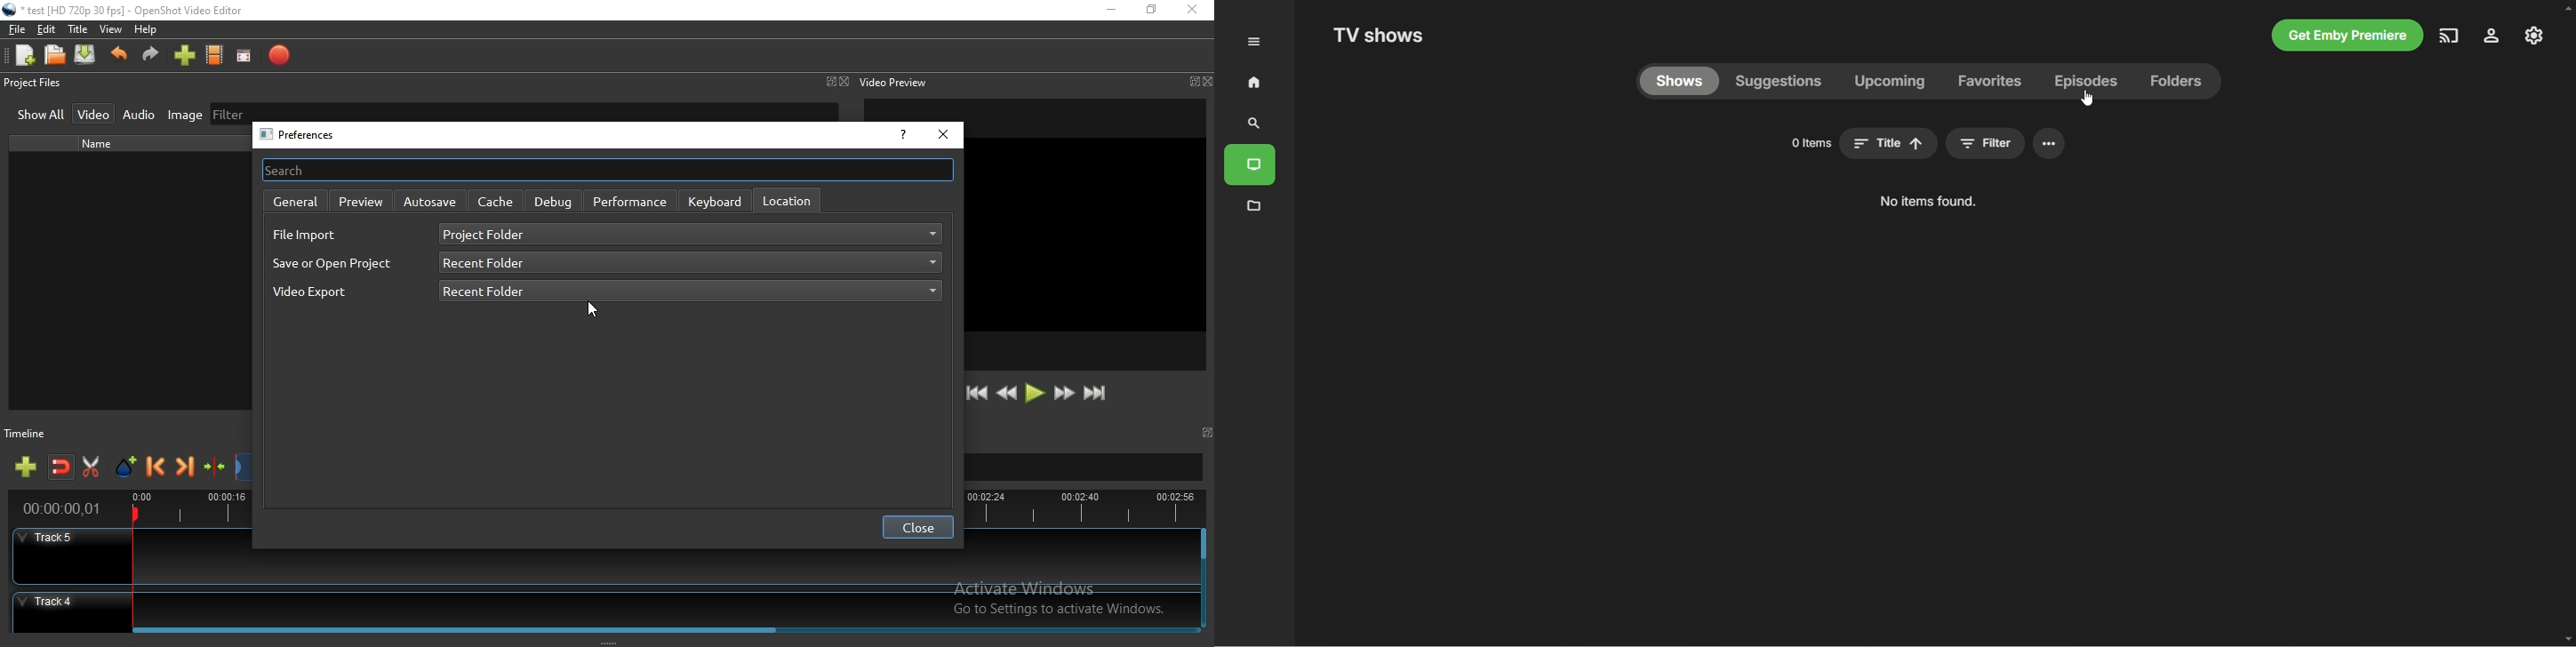 The width and height of the screenshot is (2576, 672). Describe the element at coordinates (1204, 547) in the screenshot. I see `vertical scroll bar` at that location.